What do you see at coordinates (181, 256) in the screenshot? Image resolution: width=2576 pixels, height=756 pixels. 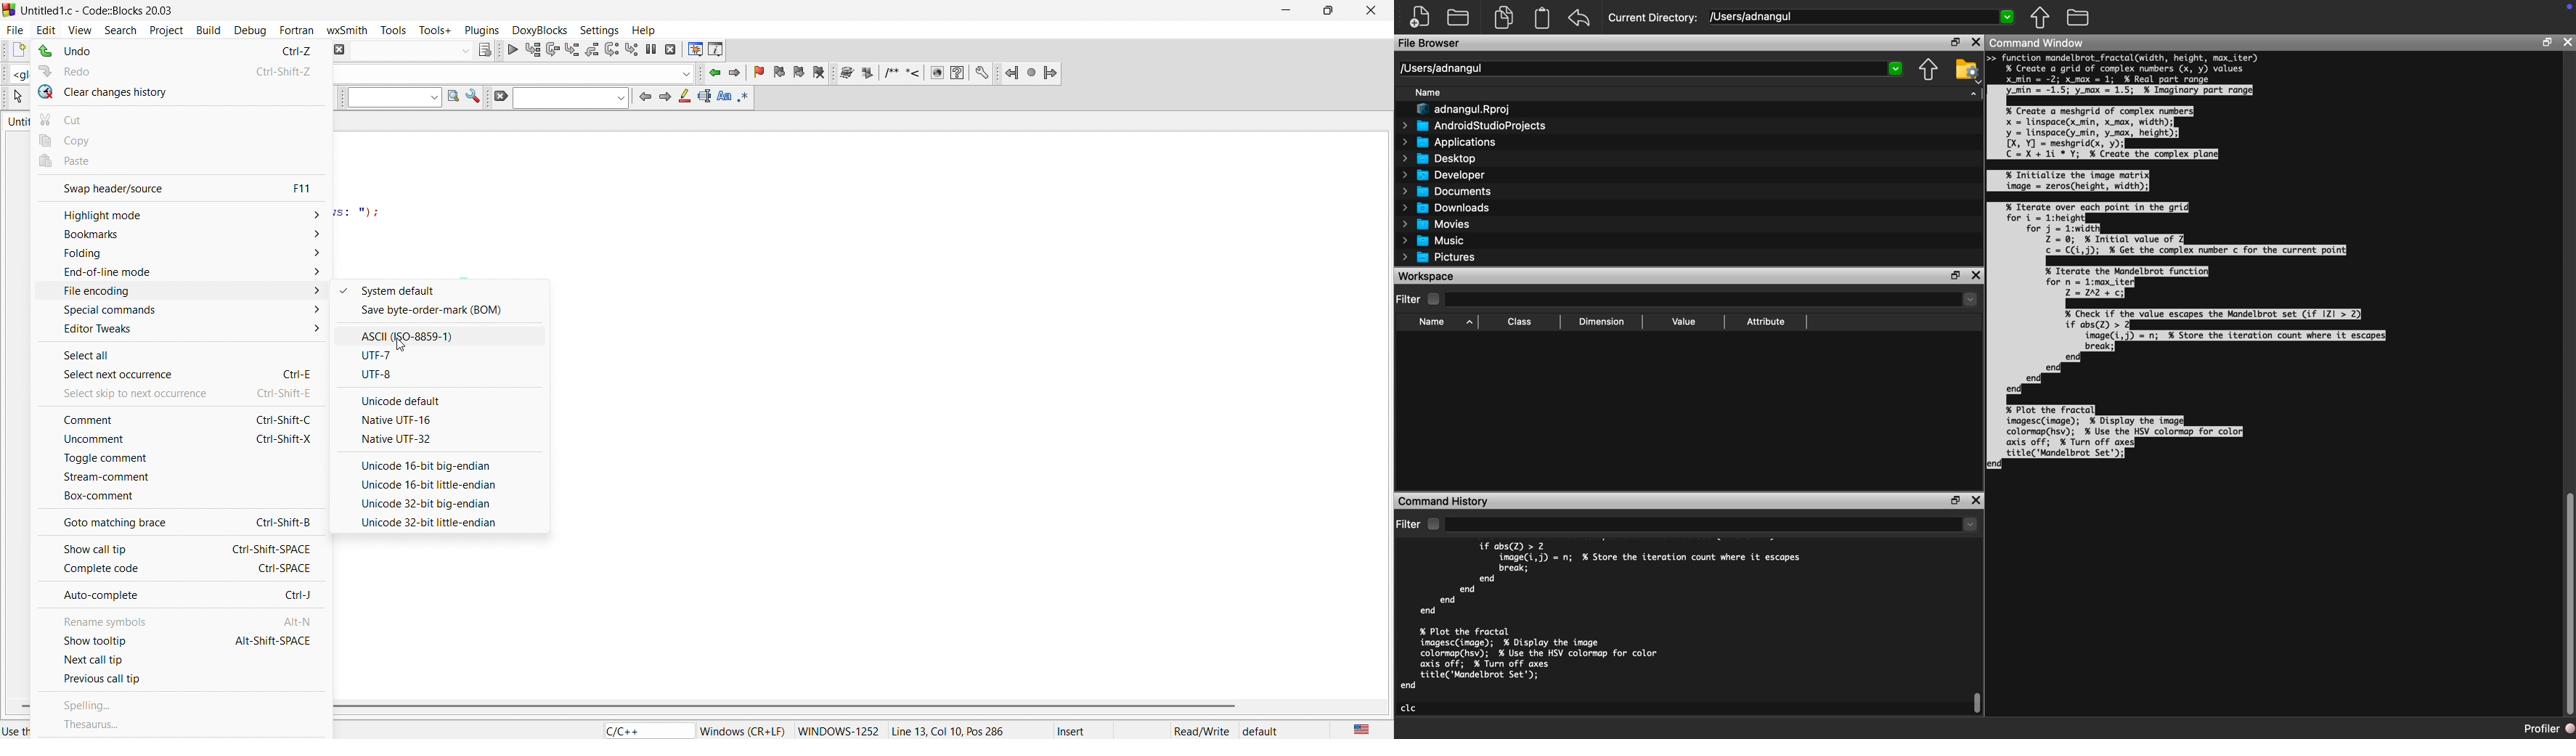 I see `folding` at bounding box center [181, 256].